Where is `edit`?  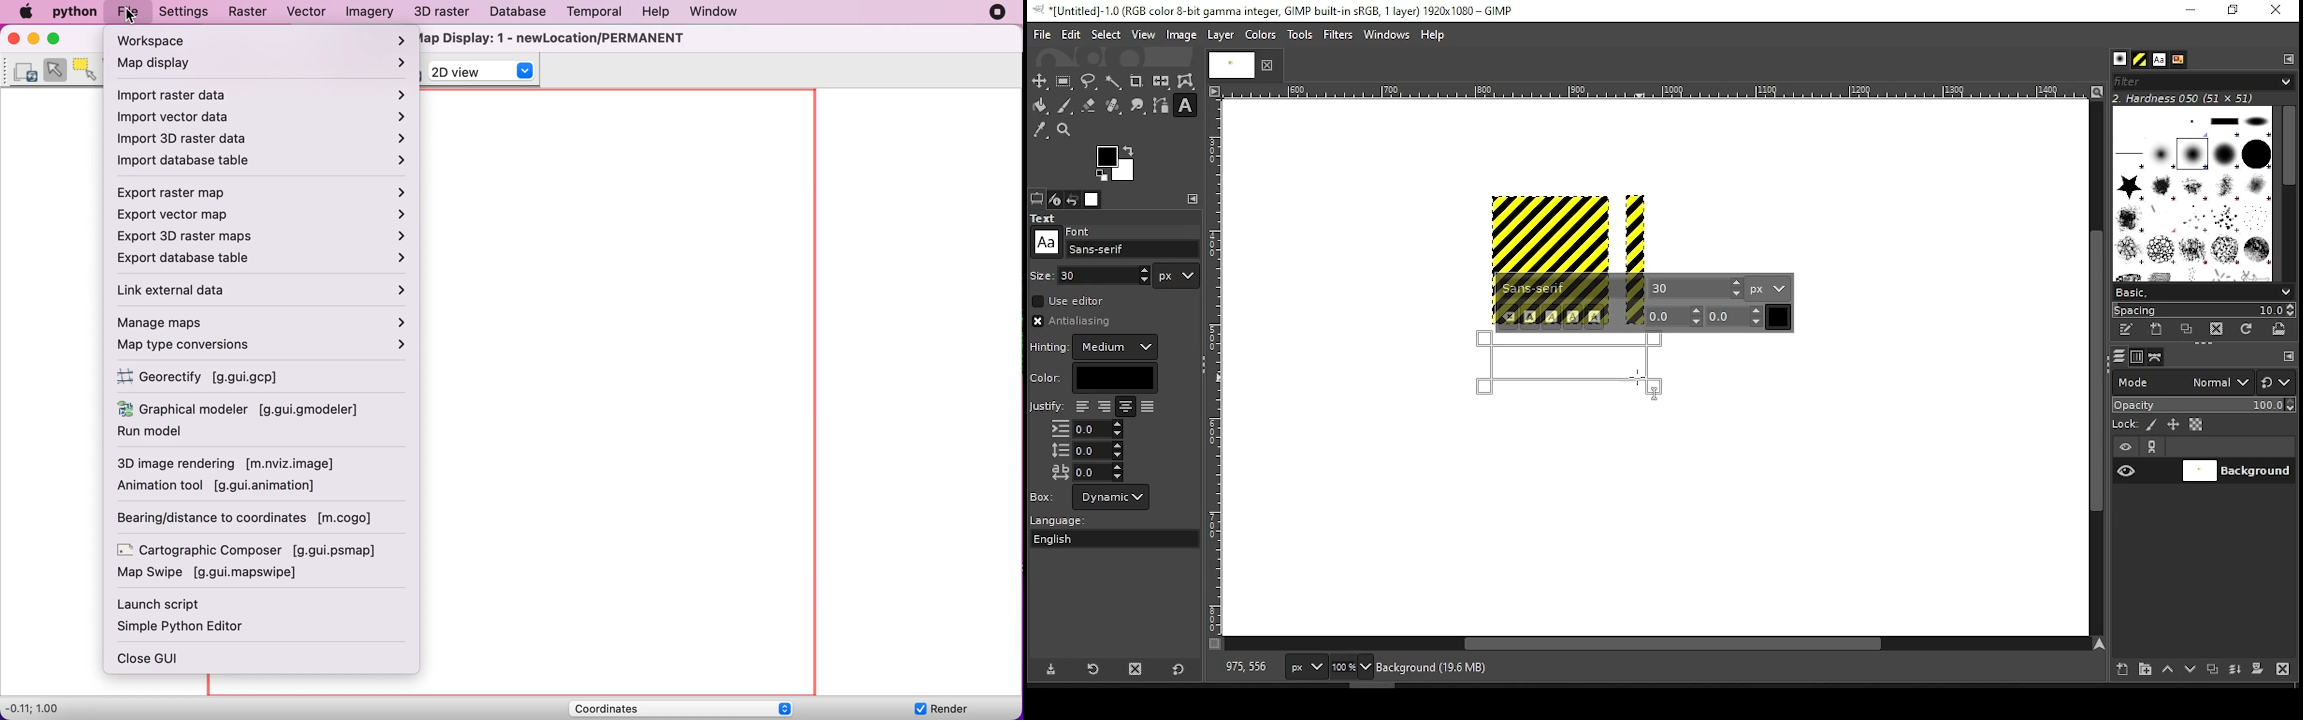
edit is located at coordinates (1071, 34).